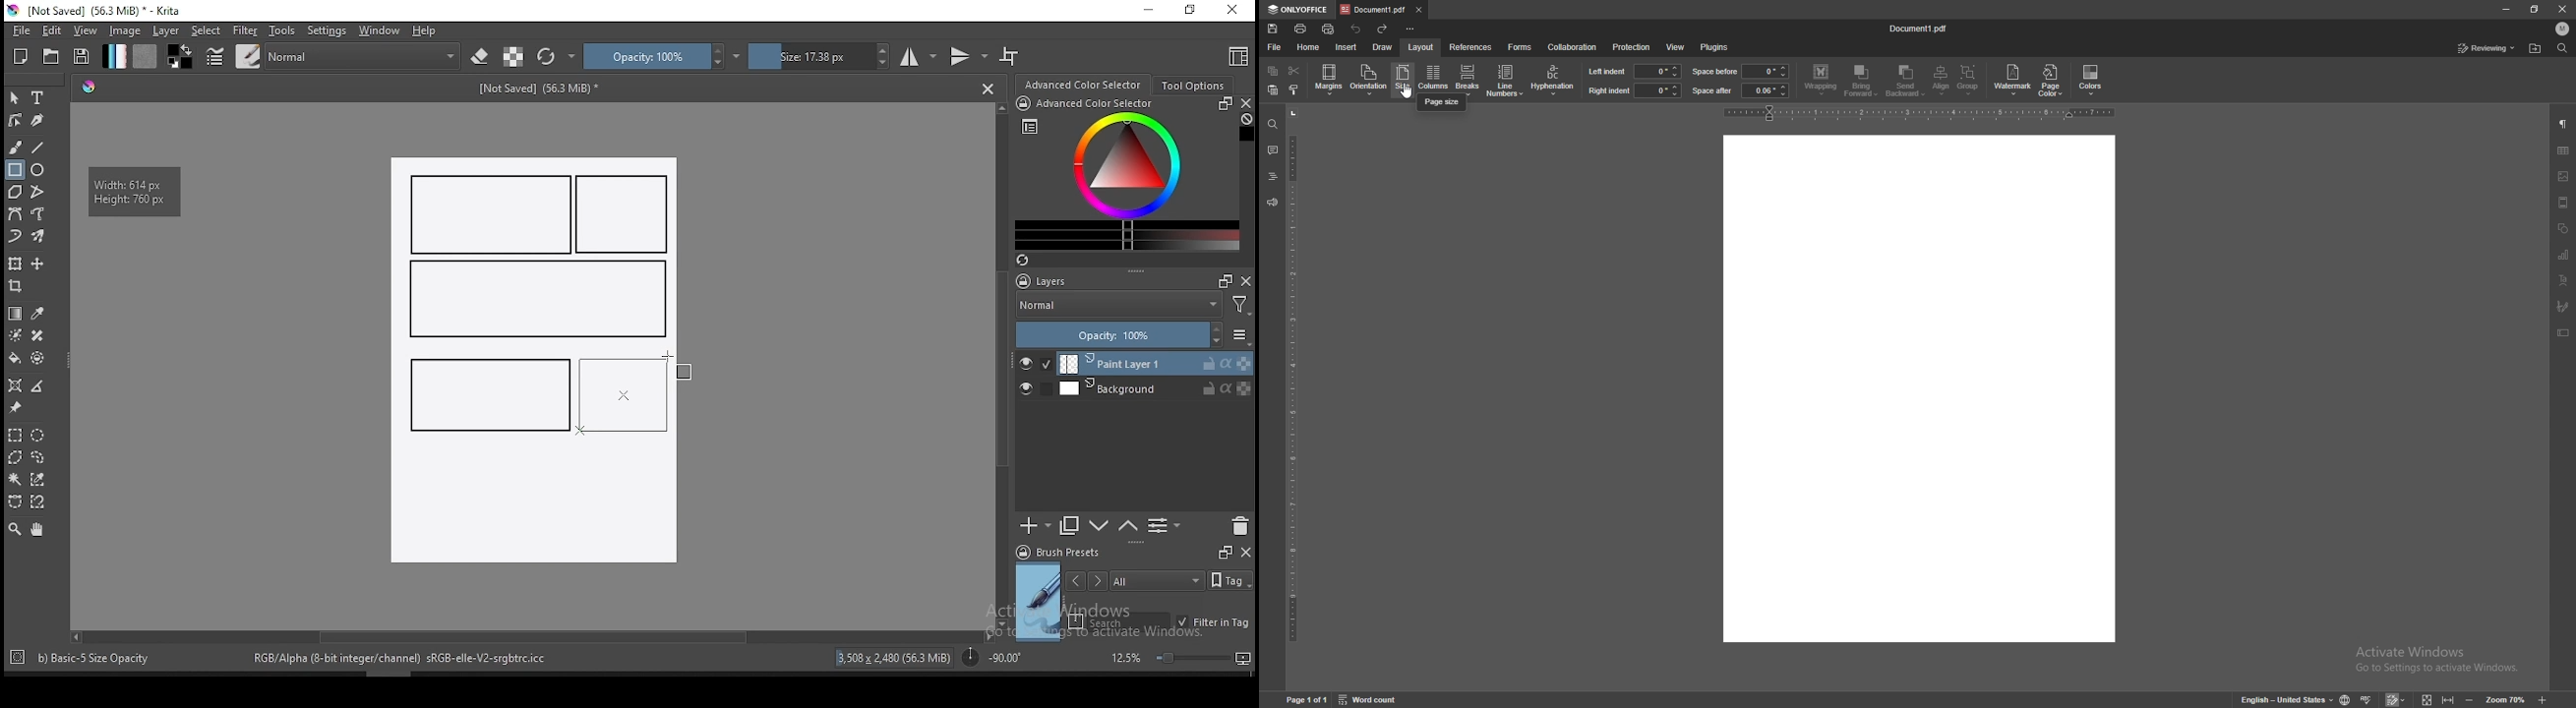 The width and height of the screenshot is (2576, 728). Describe the element at coordinates (1302, 29) in the screenshot. I see `print` at that location.